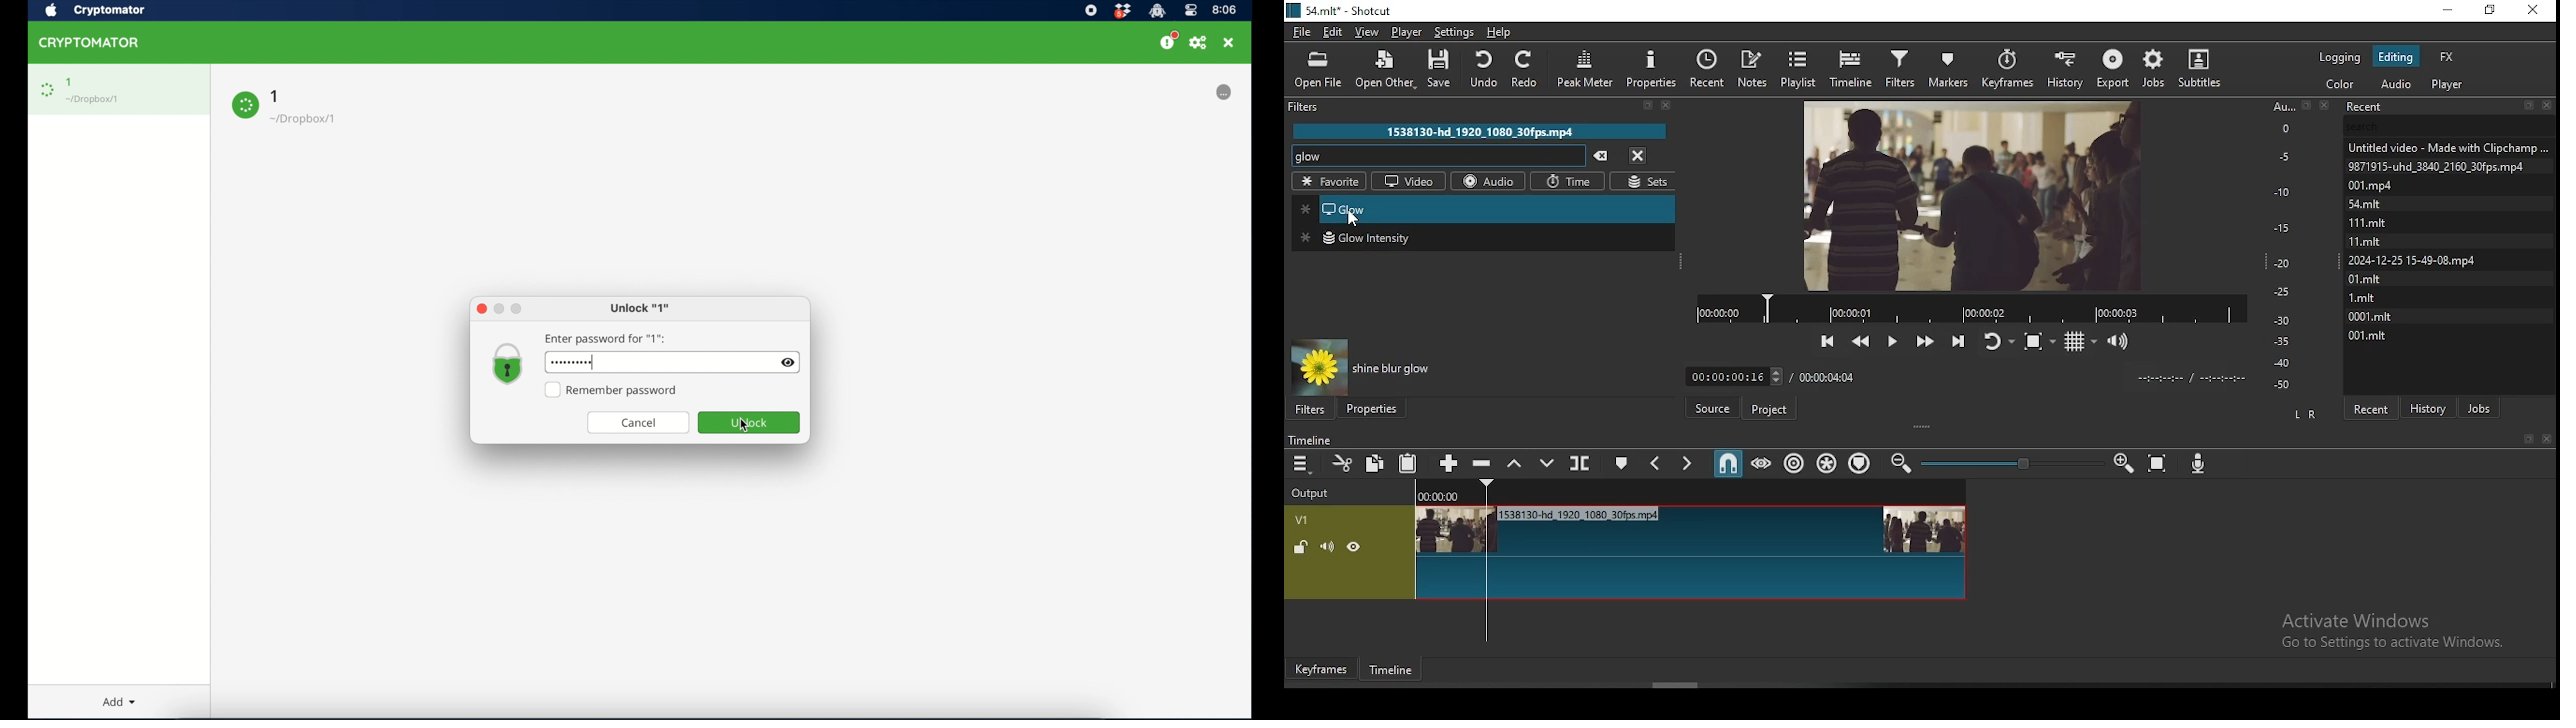  Describe the element at coordinates (1899, 66) in the screenshot. I see `filters` at that location.